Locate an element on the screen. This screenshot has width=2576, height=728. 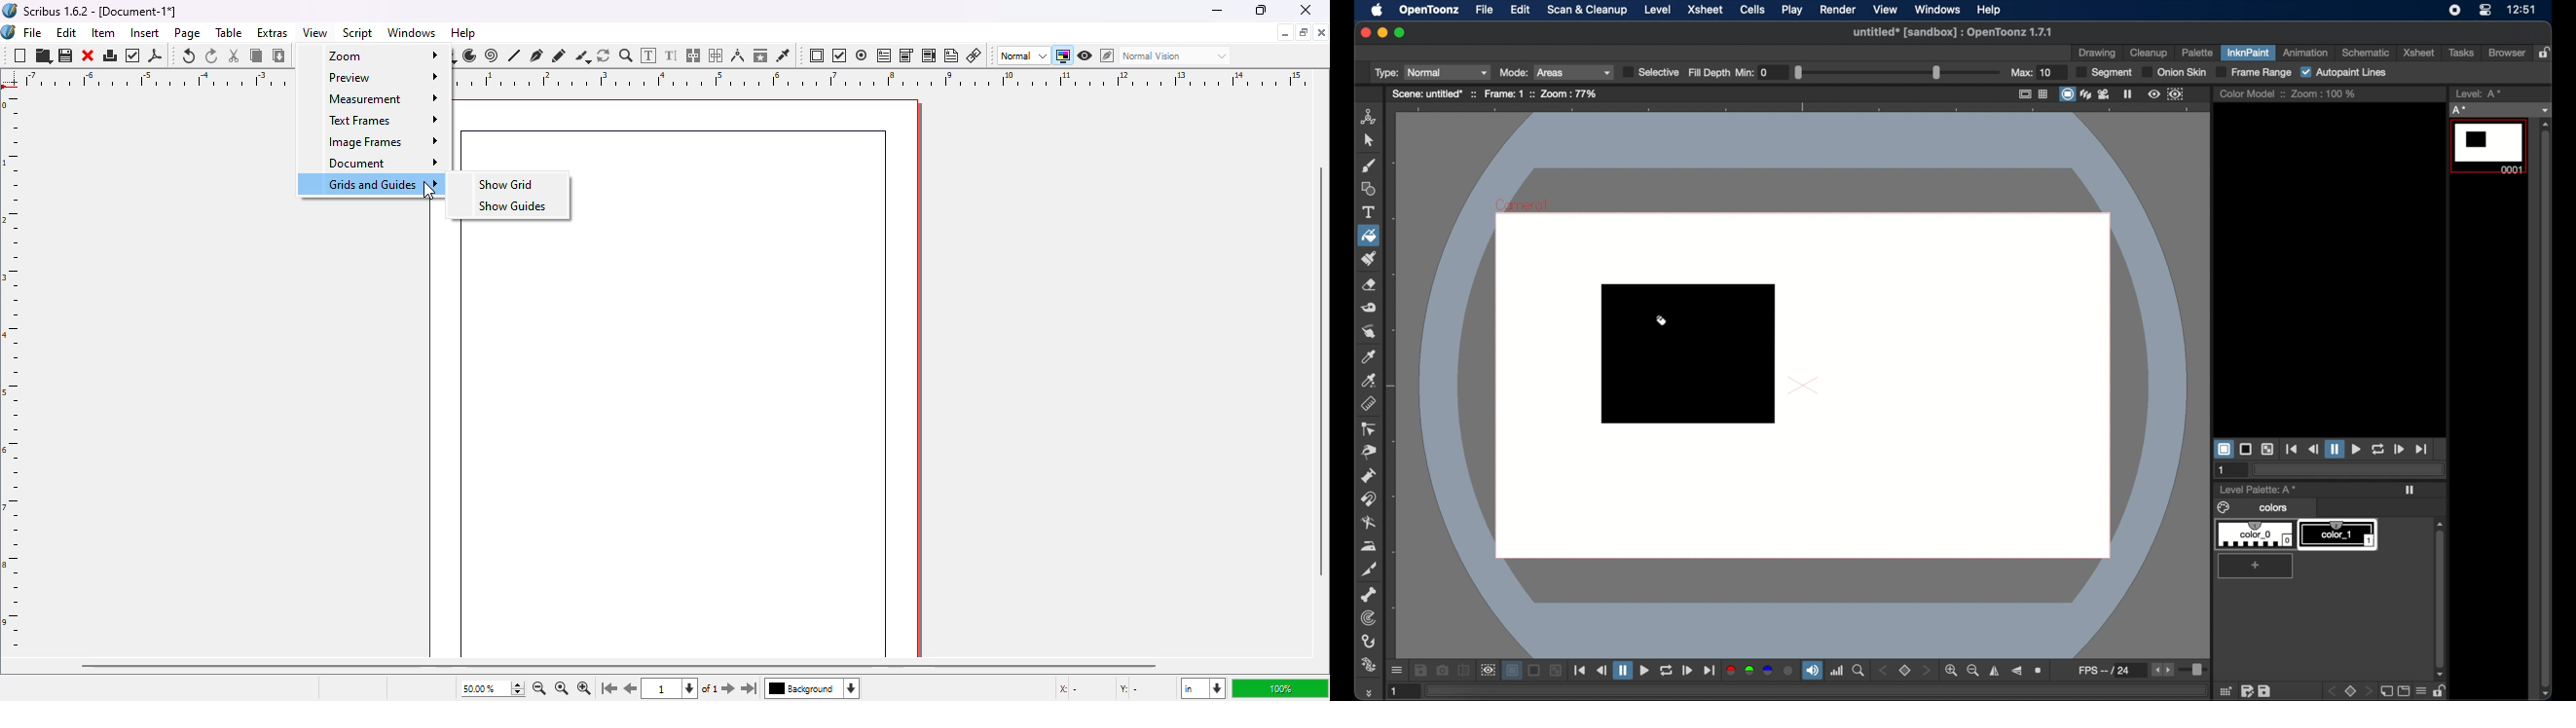
copy item properties is located at coordinates (760, 55).